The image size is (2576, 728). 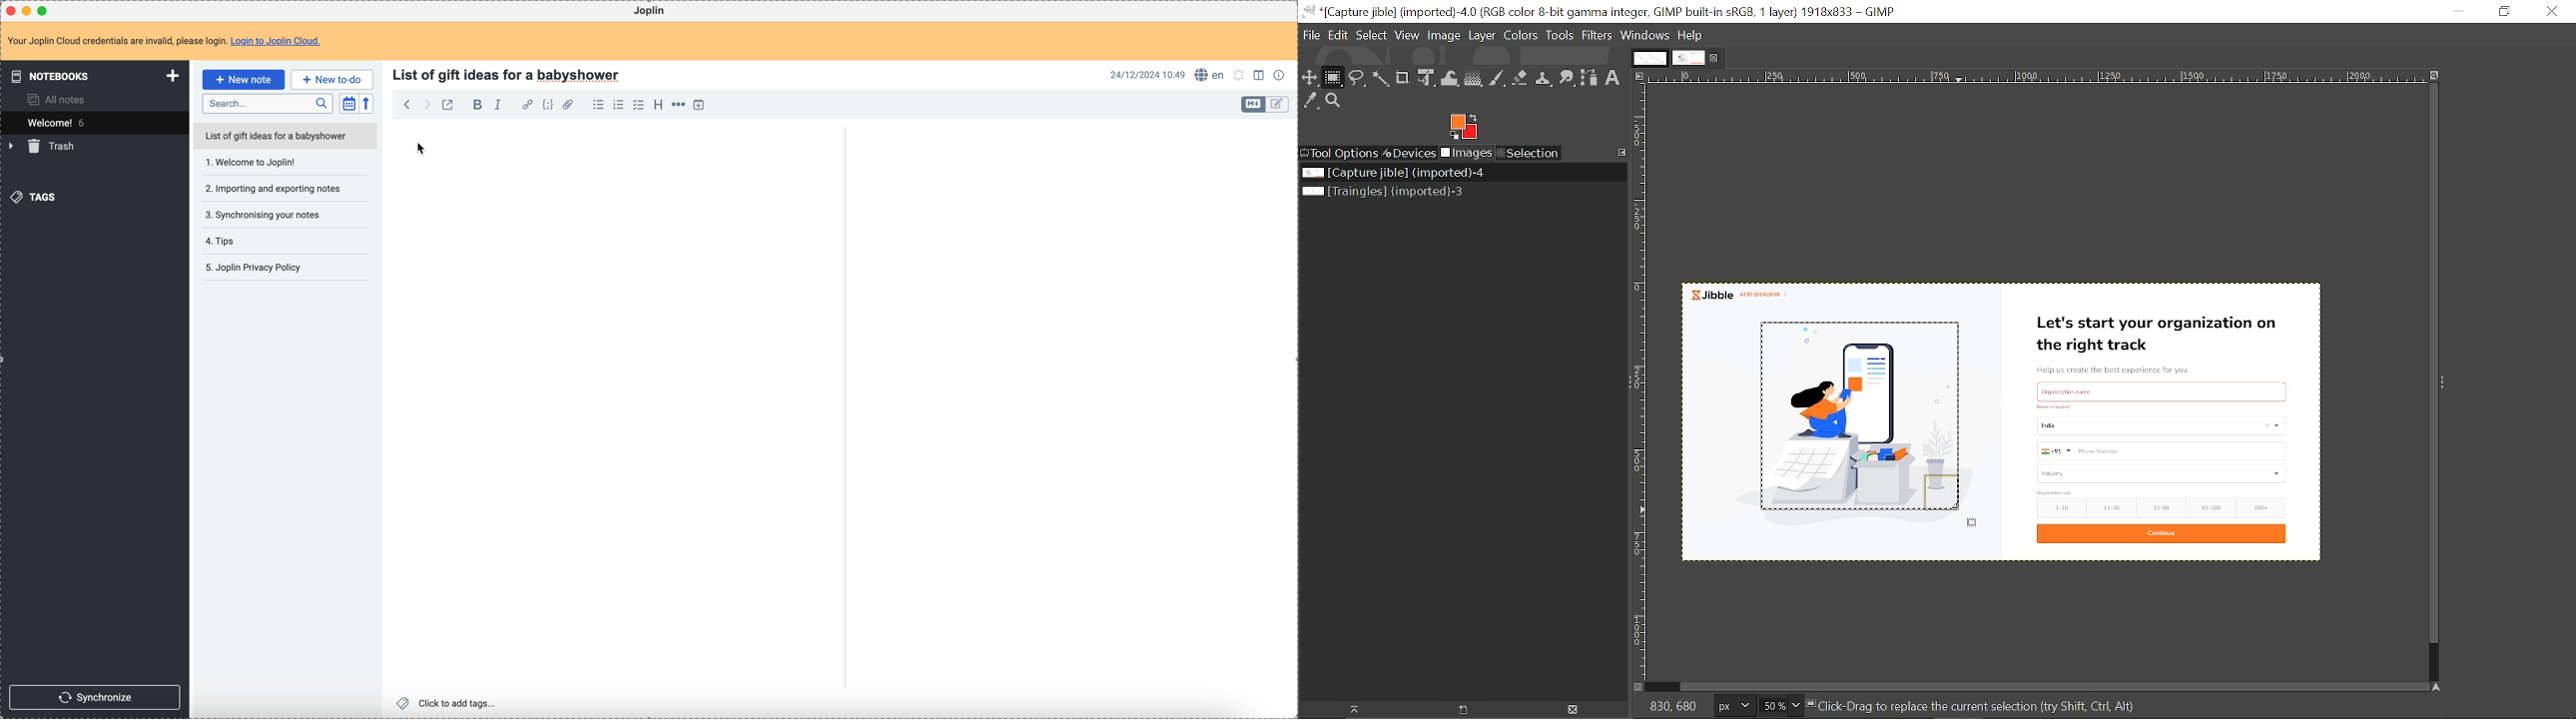 I want to click on click to add tags, so click(x=446, y=703).